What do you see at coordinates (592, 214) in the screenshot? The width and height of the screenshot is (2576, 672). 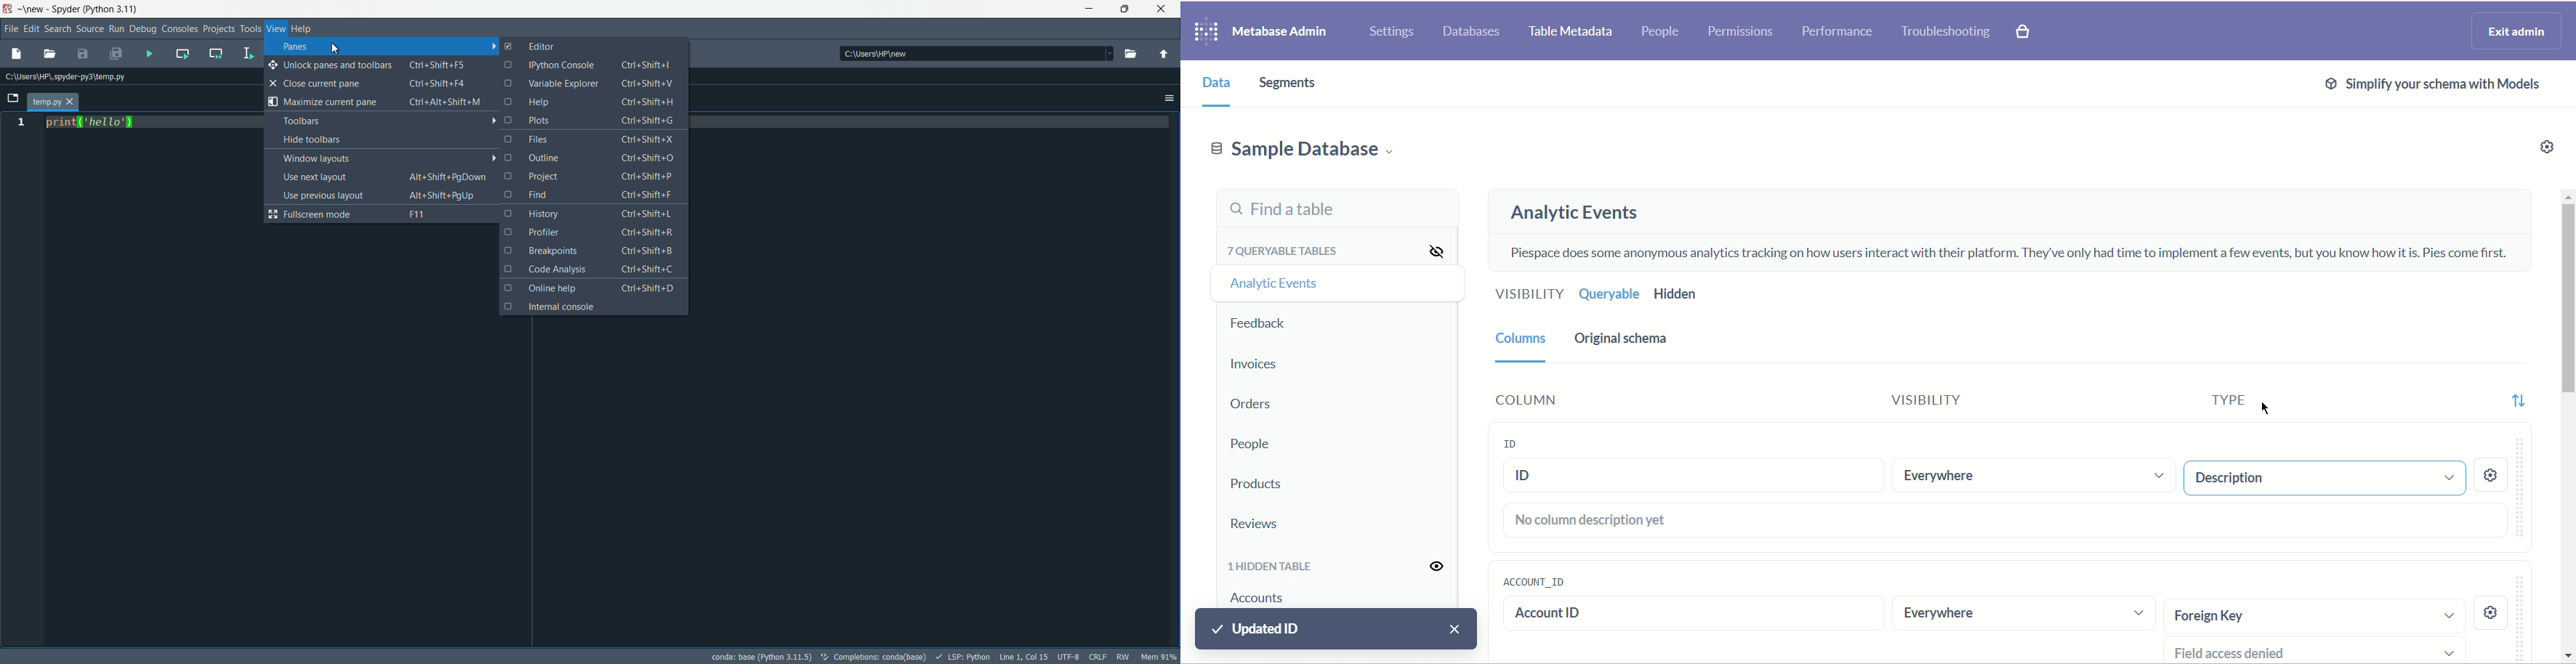 I see `history` at bounding box center [592, 214].